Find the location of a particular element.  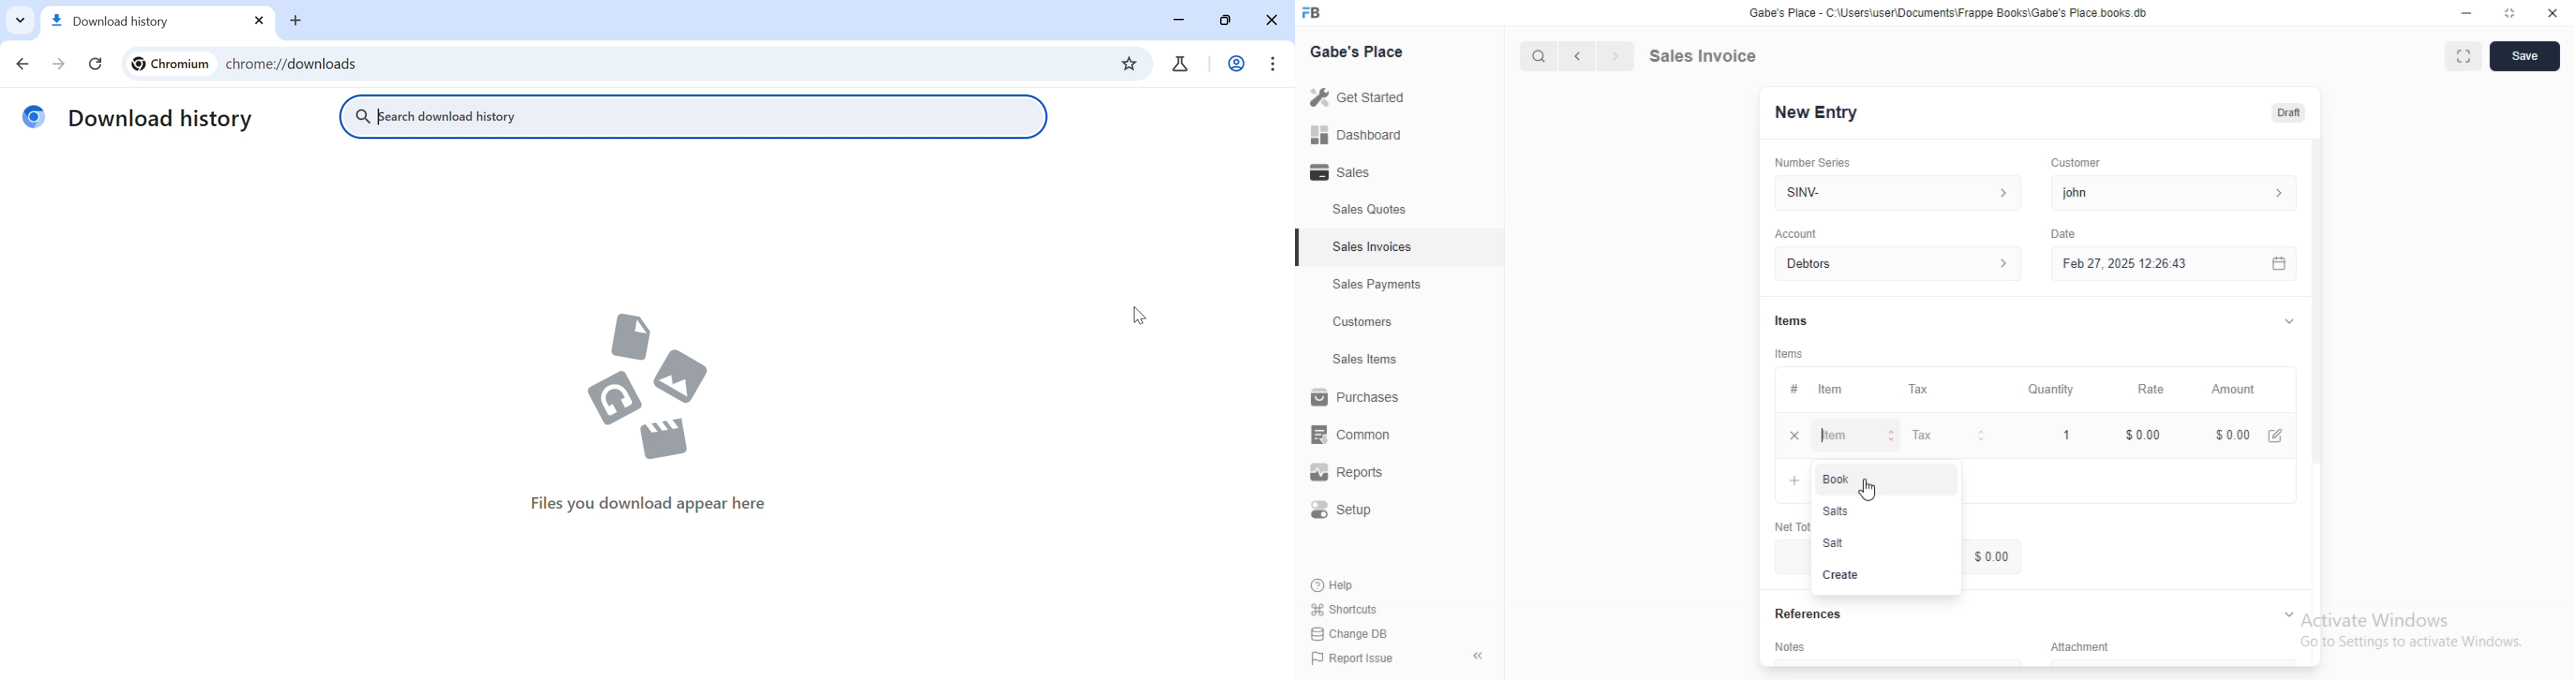

Create is located at coordinates (1842, 574).